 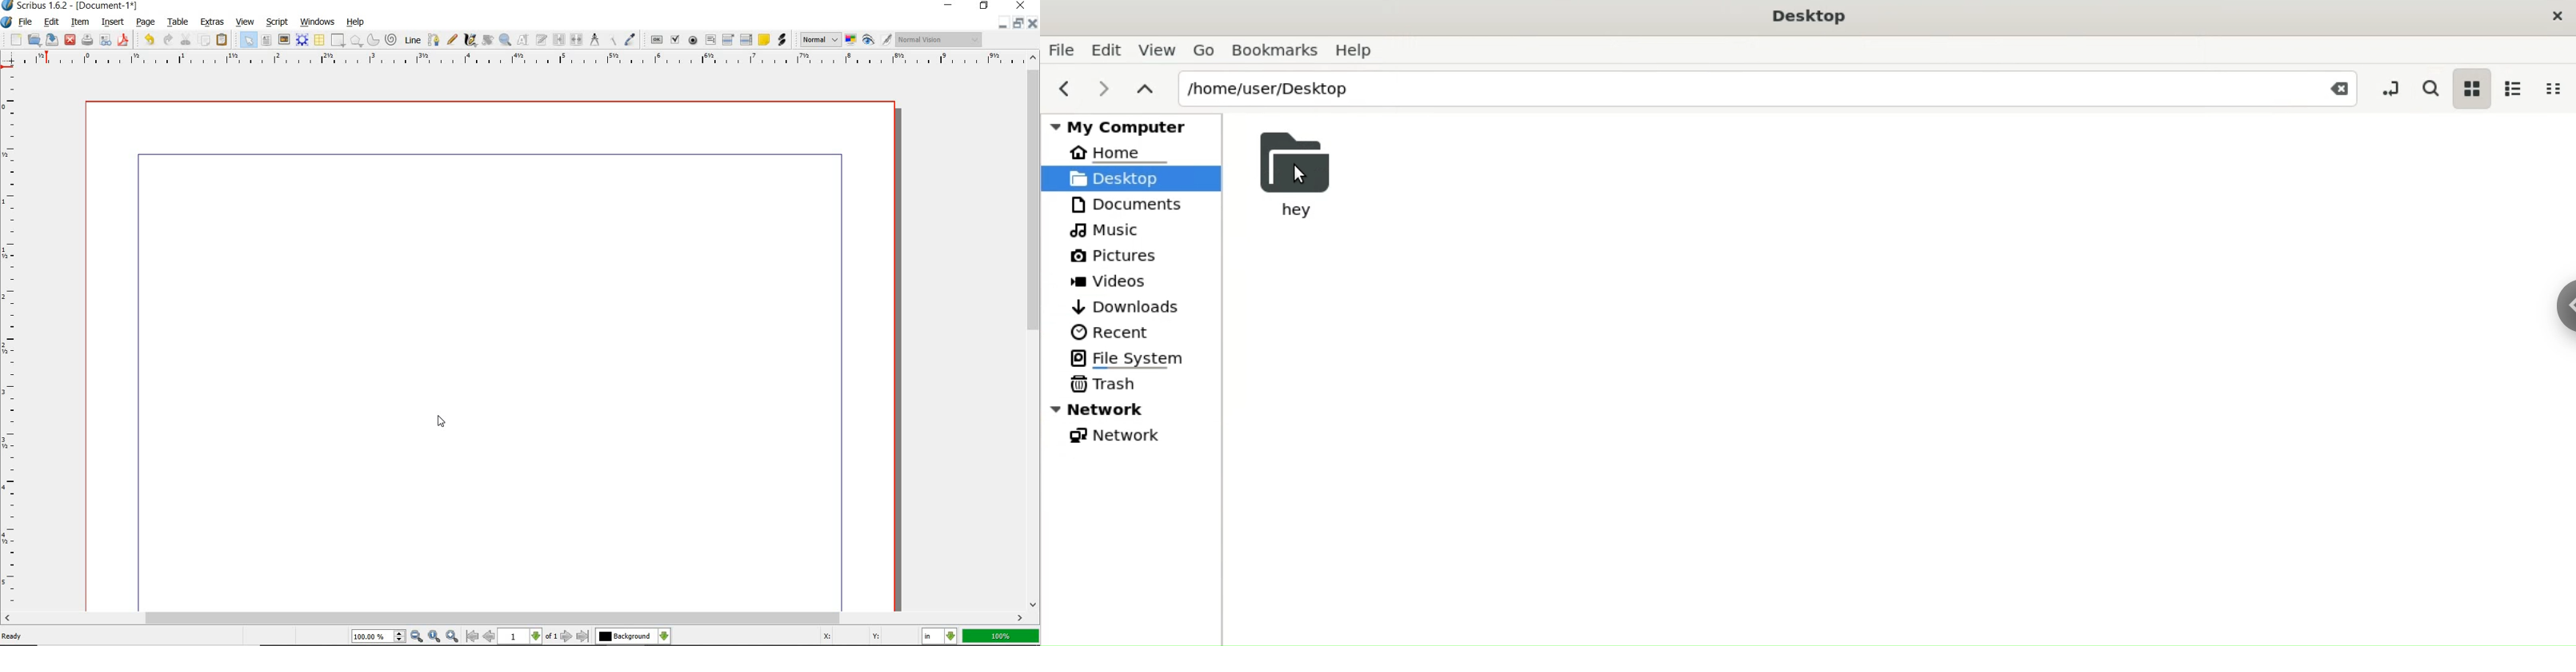 I want to click on view, so click(x=246, y=21).